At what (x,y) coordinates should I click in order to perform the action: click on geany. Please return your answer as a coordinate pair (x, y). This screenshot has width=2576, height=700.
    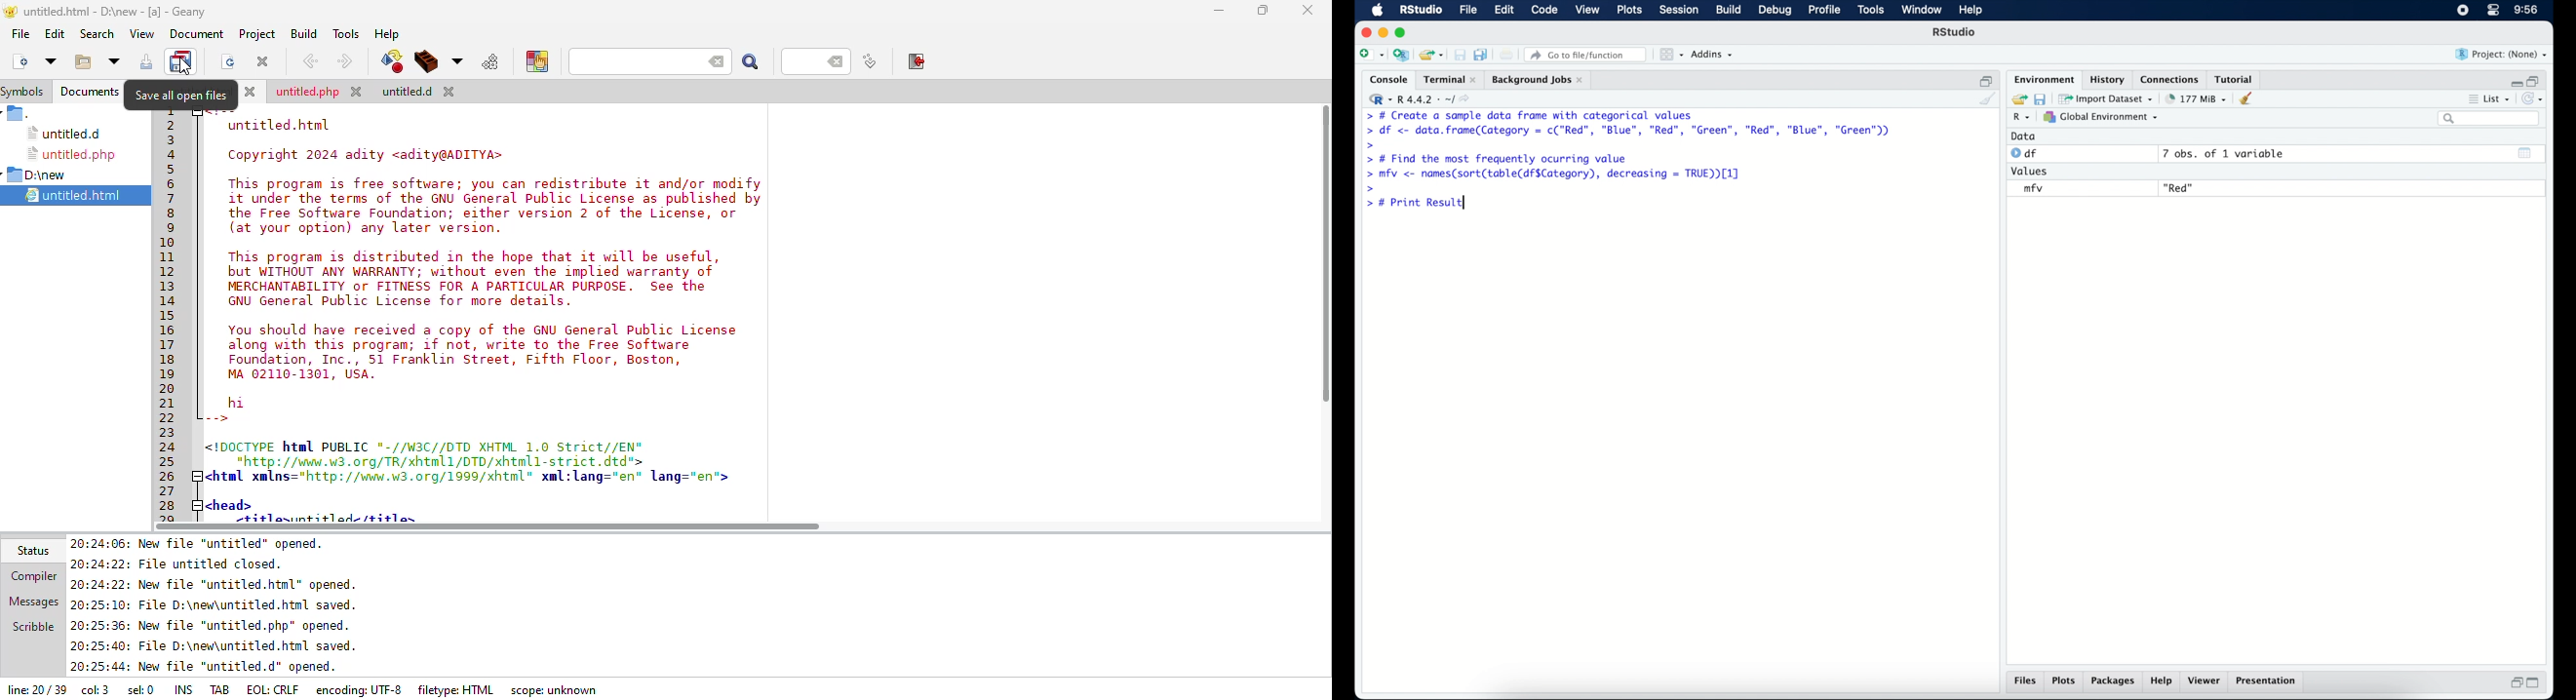
    Looking at the image, I should click on (109, 11).